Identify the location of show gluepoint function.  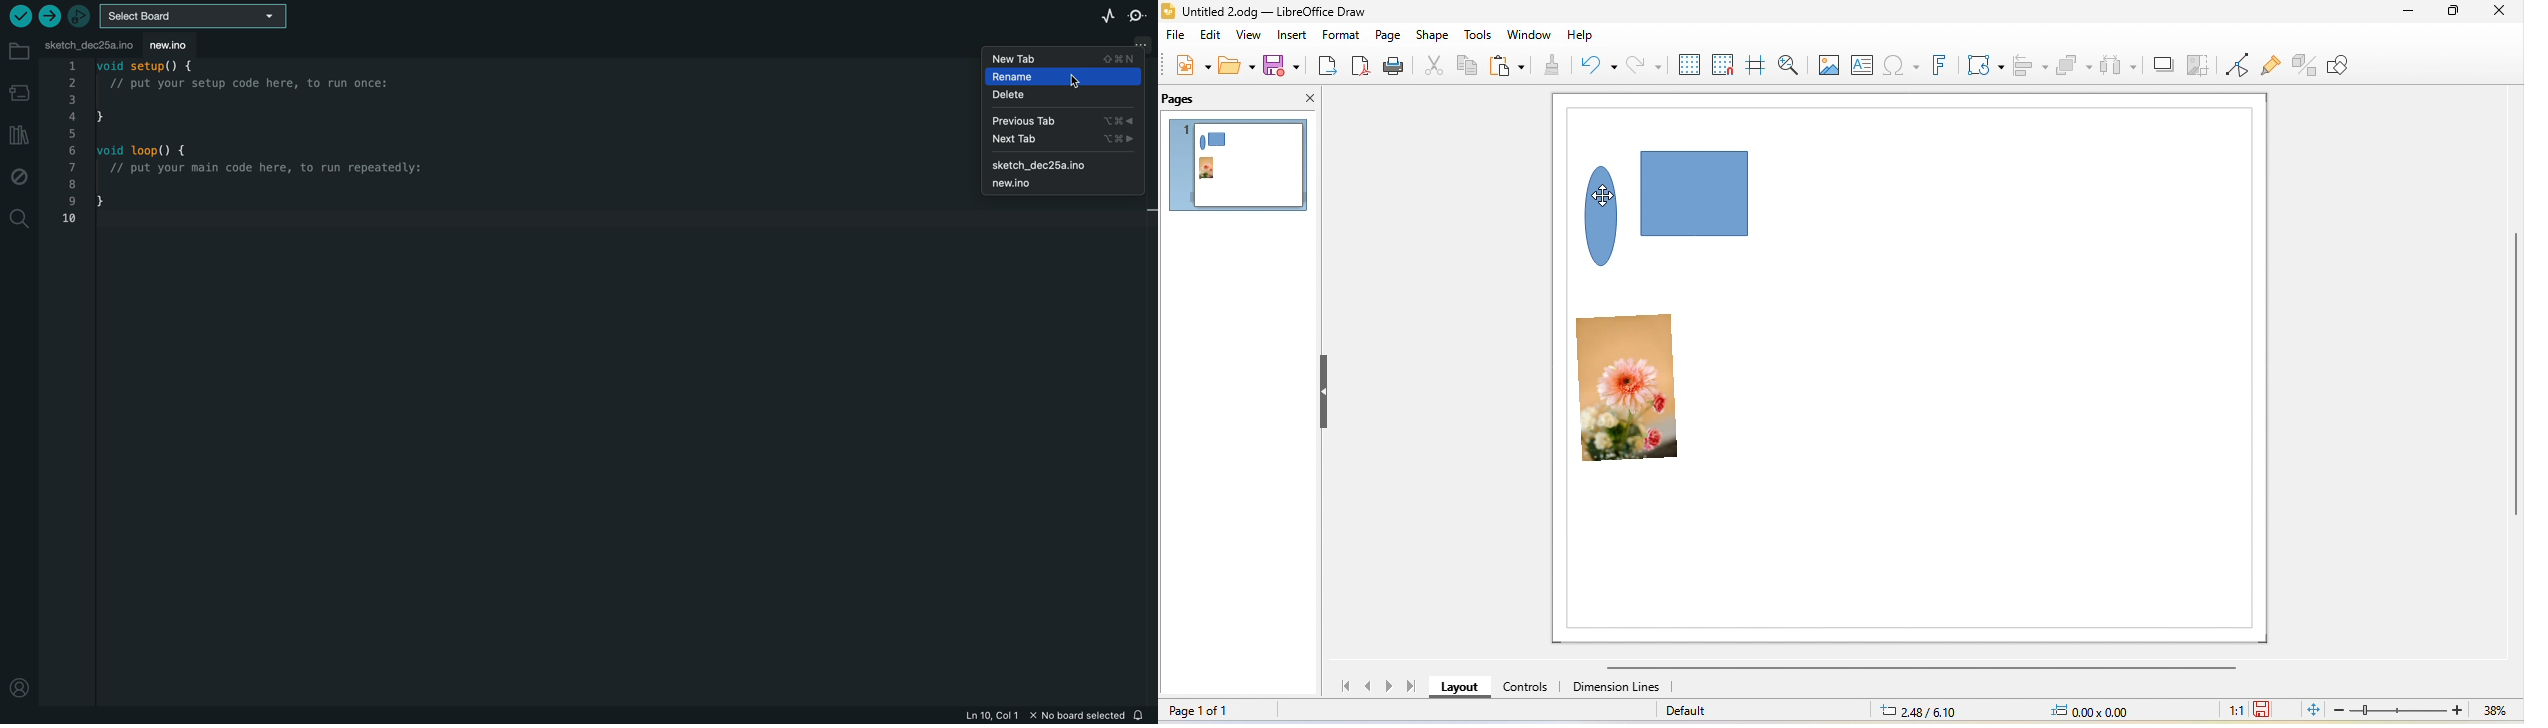
(2270, 62).